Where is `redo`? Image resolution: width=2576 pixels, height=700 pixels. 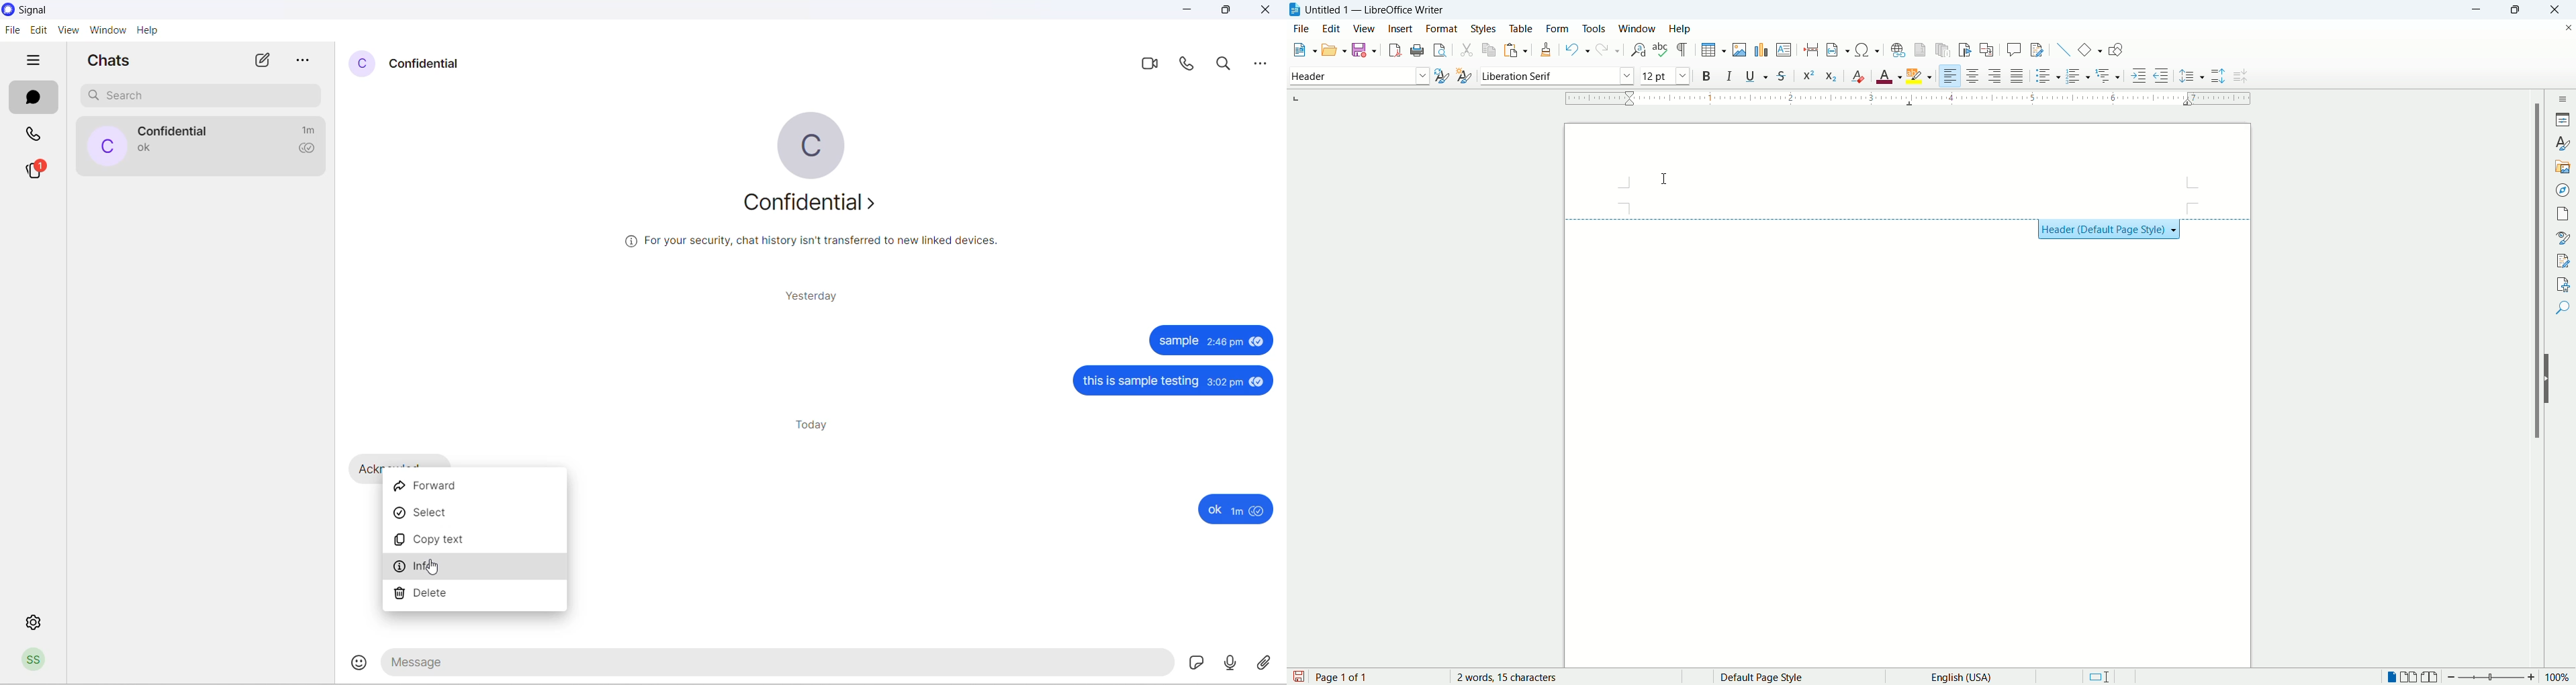
redo is located at coordinates (1608, 49).